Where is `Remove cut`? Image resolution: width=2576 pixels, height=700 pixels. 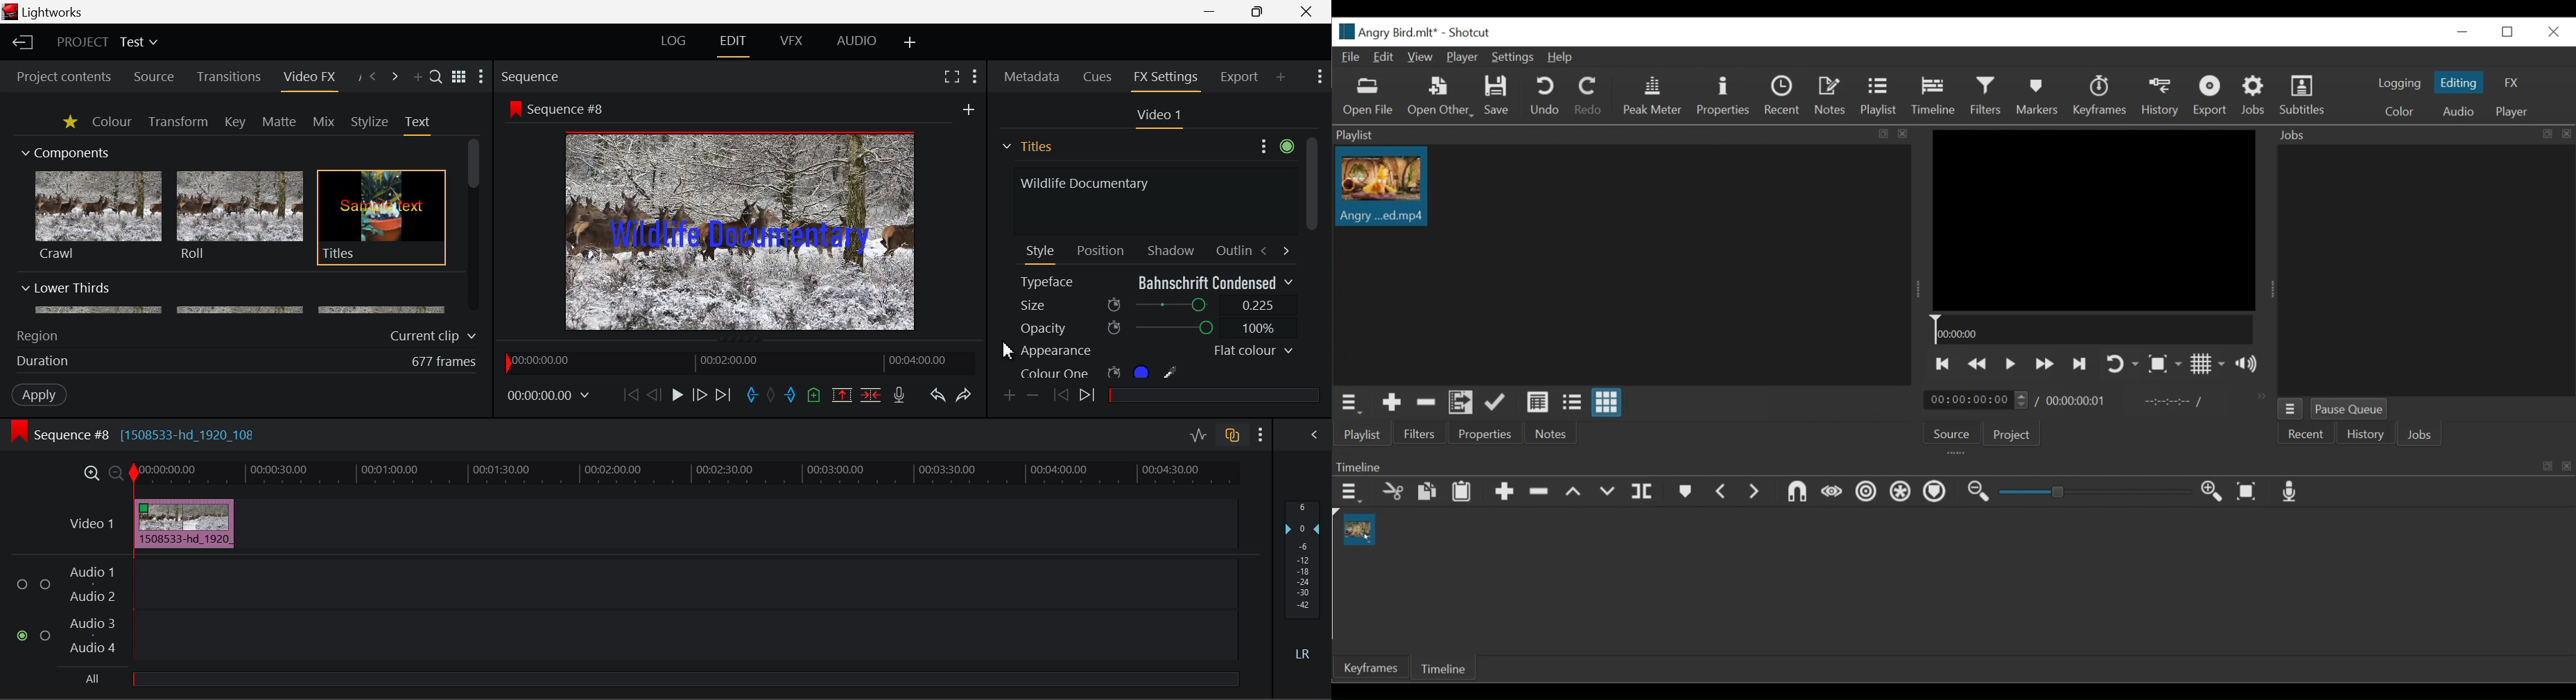 Remove cut is located at coordinates (1424, 402).